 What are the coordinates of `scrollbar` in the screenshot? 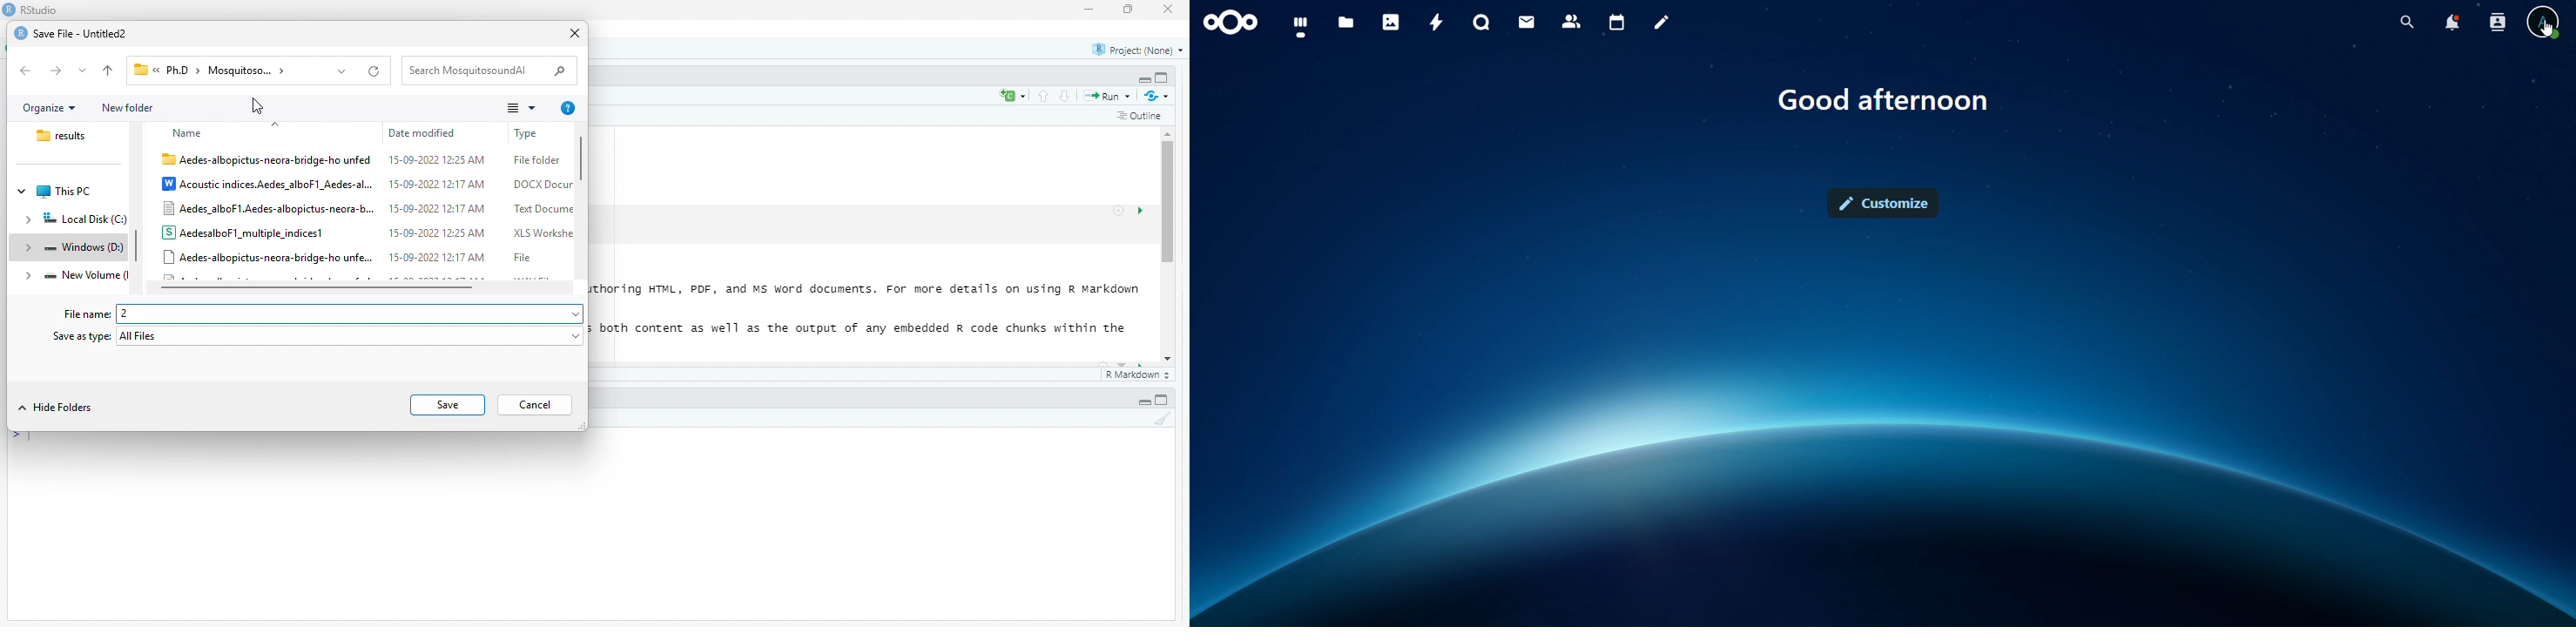 It's located at (1169, 246).